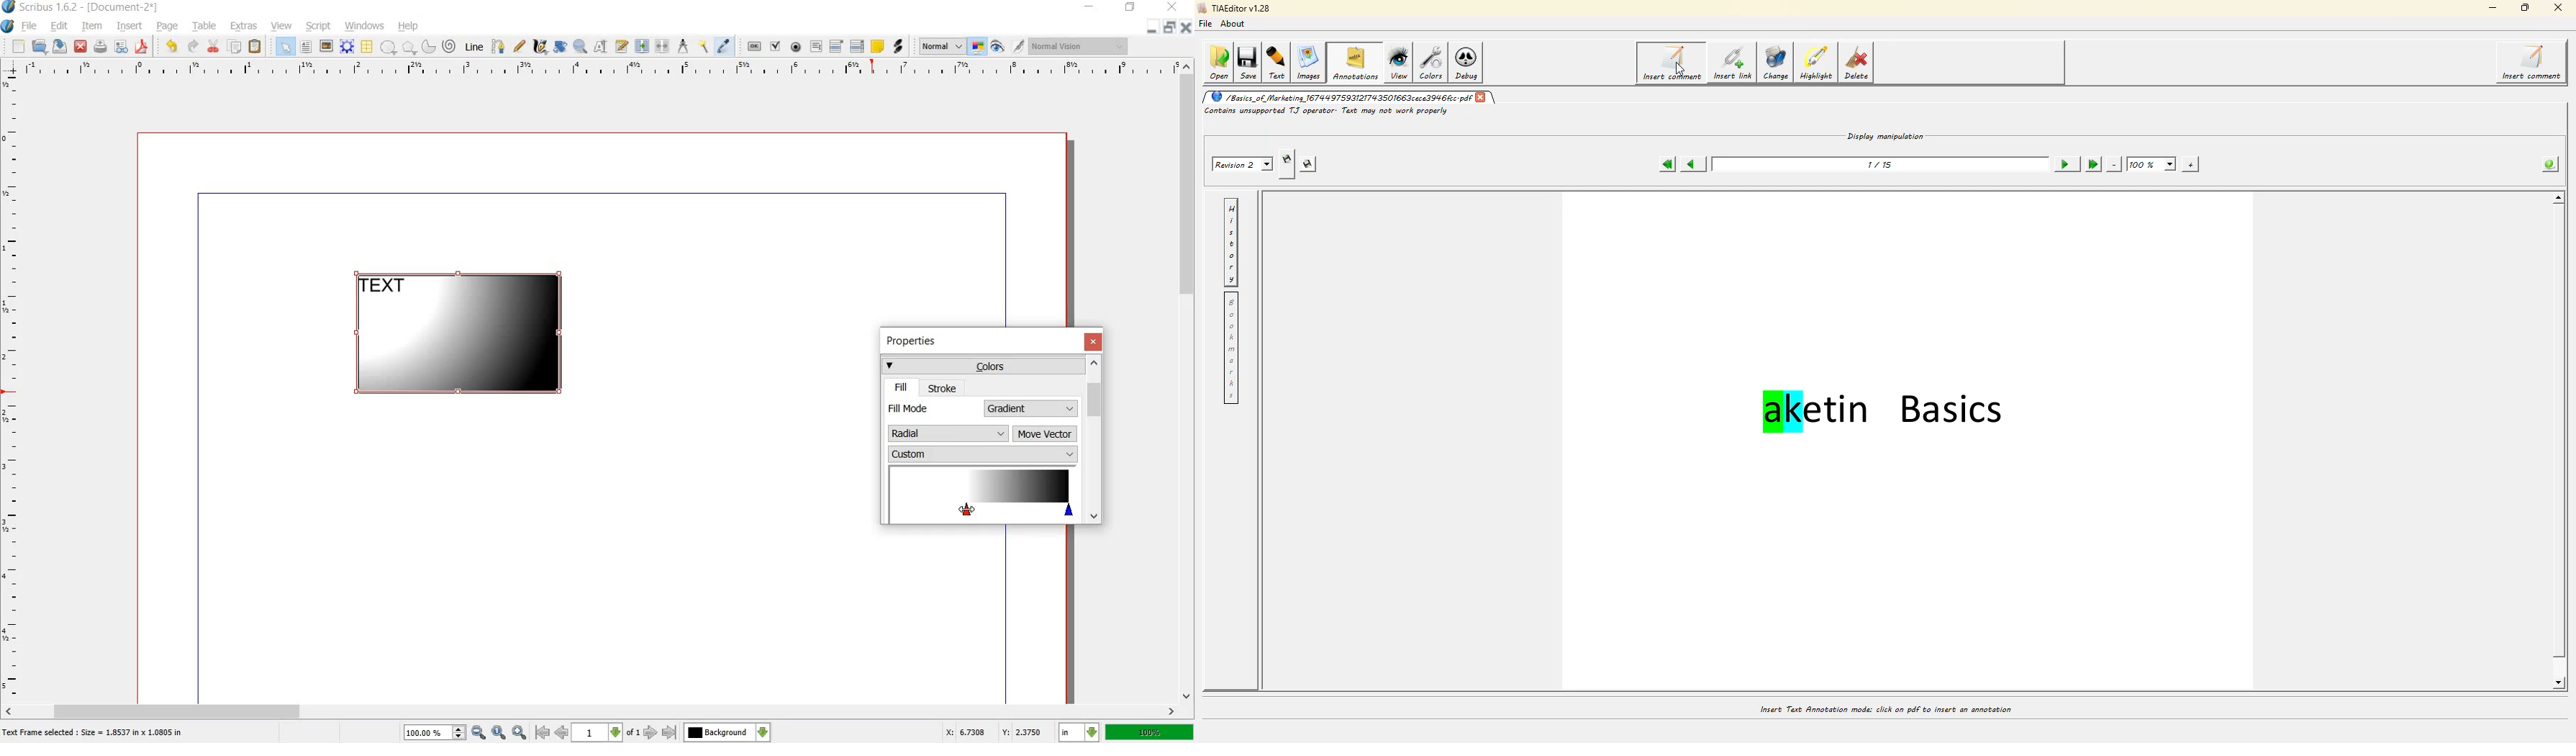  Describe the element at coordinates (95, 734) in the screenshot. I see `text frame selected : size = 1.8537 in x 1.0805 in` at that location.